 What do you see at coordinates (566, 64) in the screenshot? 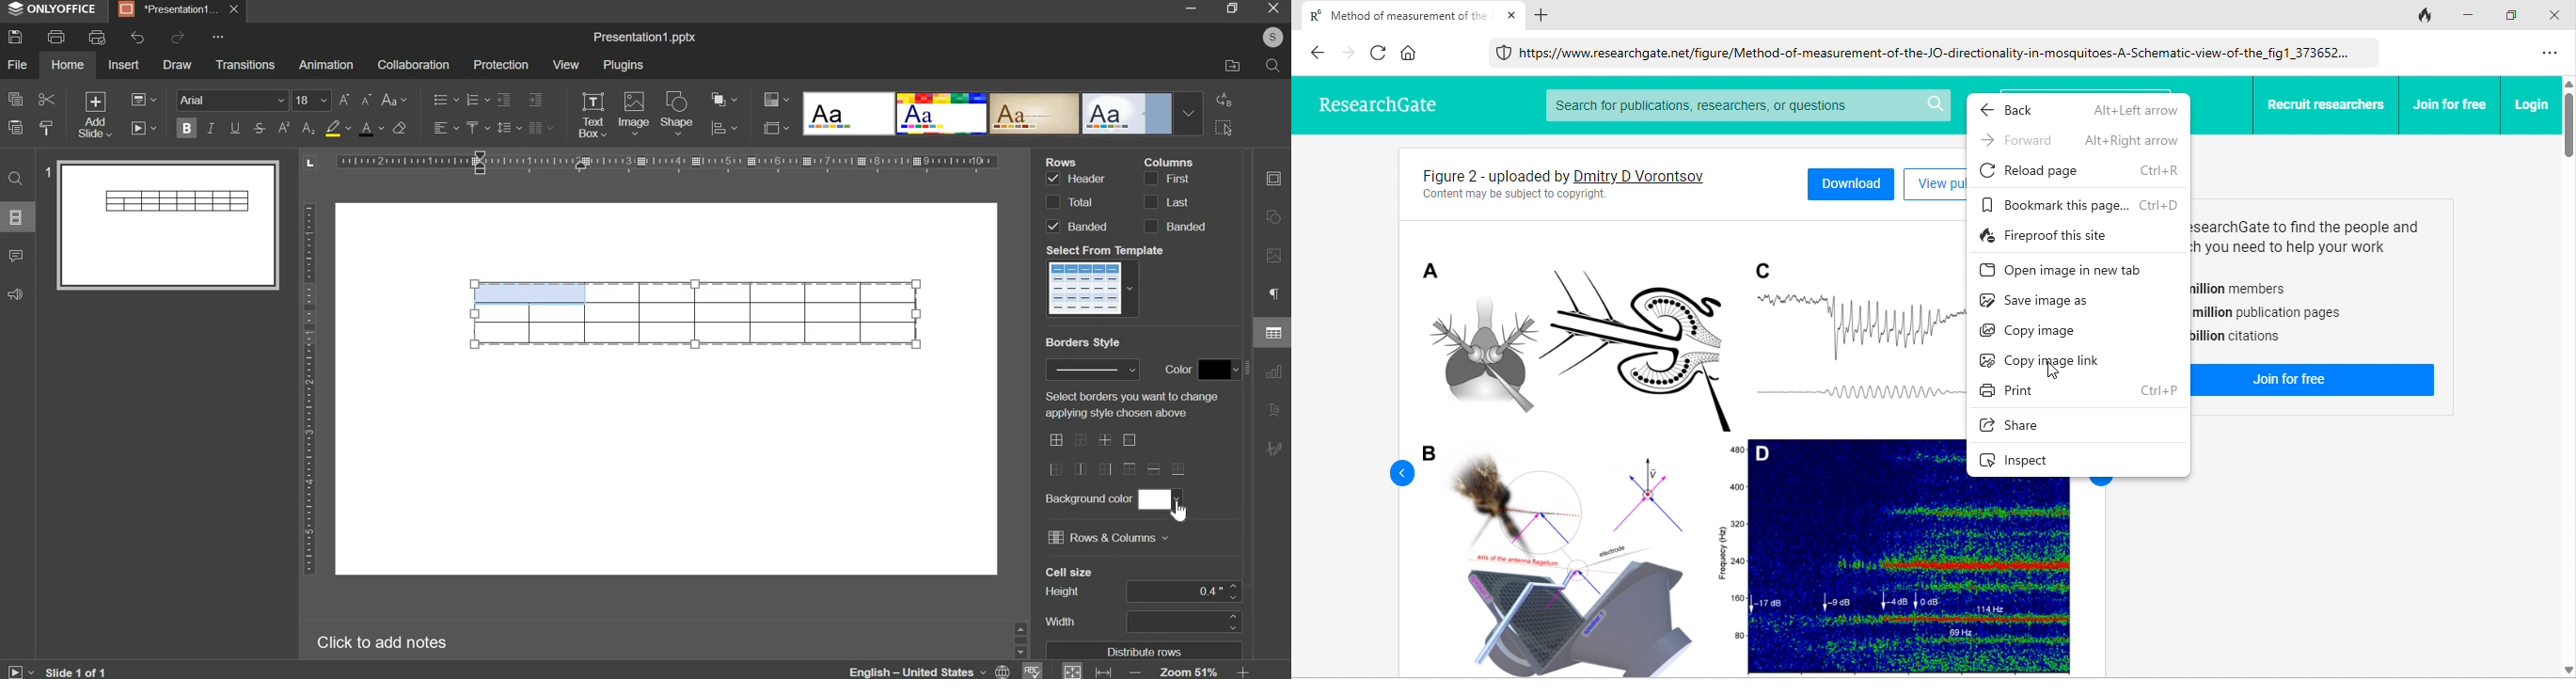
I see `view` at bounding box center [566, 64].